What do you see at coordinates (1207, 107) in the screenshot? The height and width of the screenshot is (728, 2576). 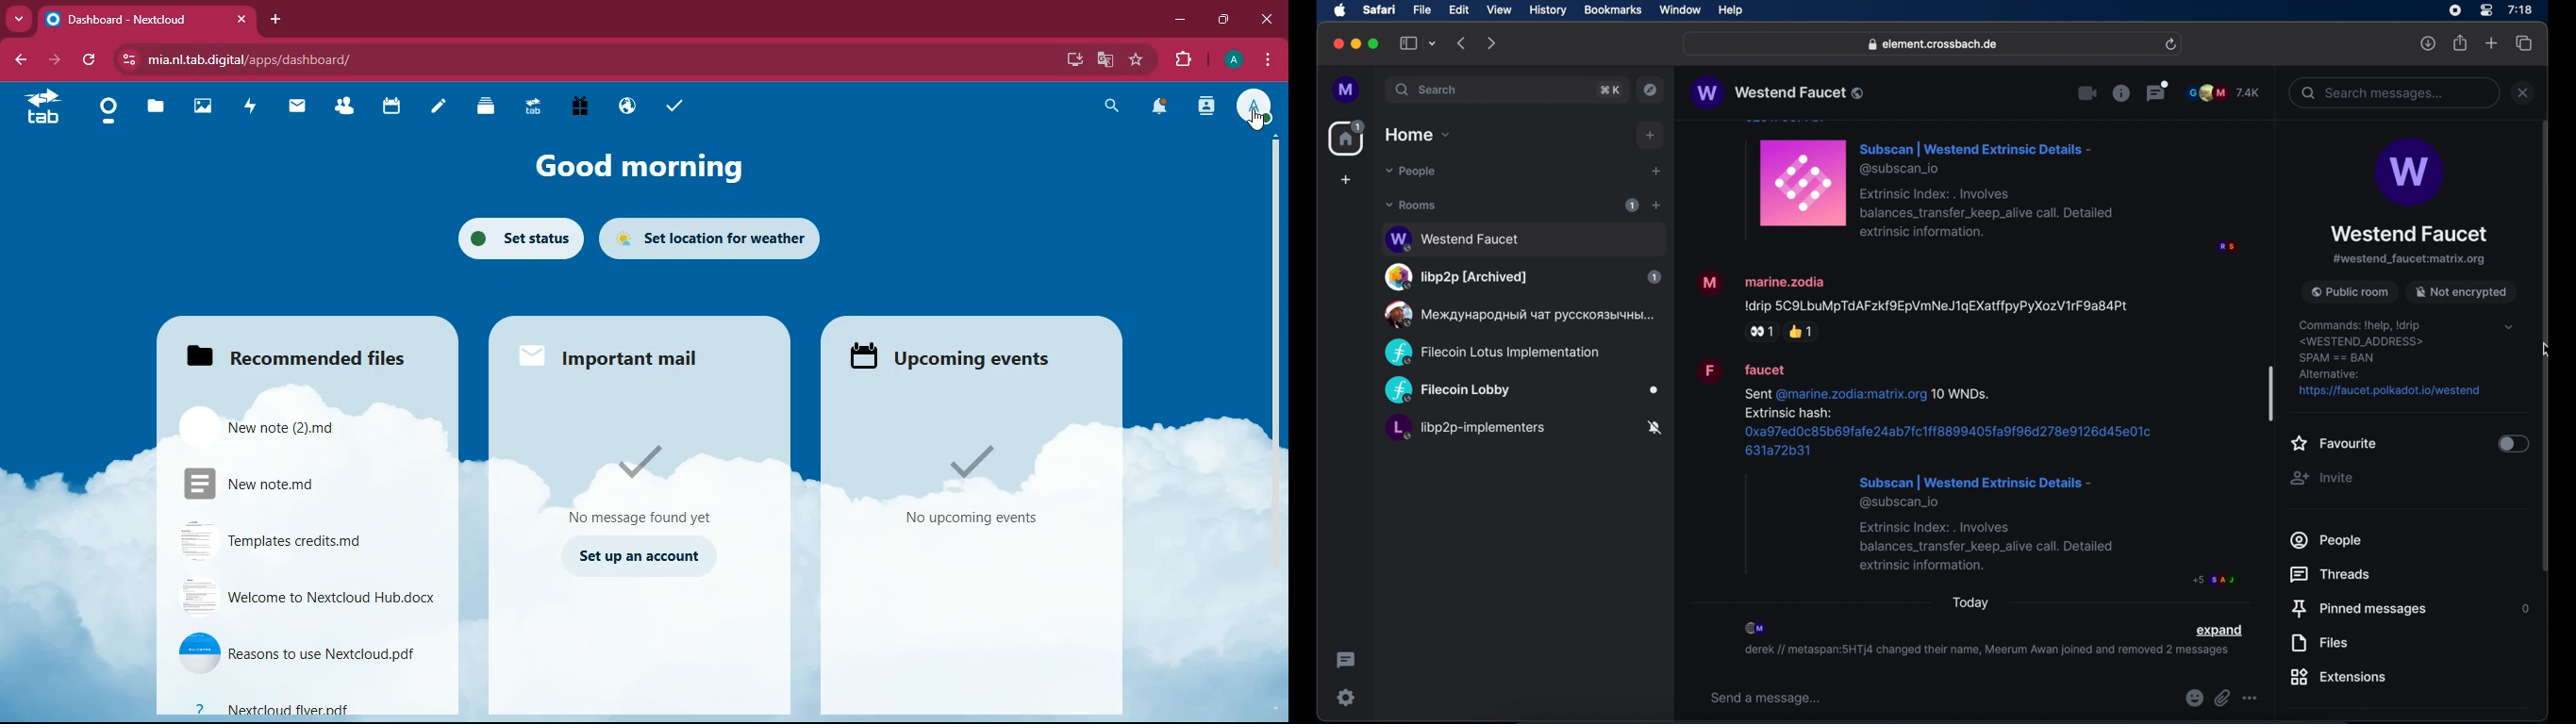 I see `activity` at bounding box center [1207, 107].